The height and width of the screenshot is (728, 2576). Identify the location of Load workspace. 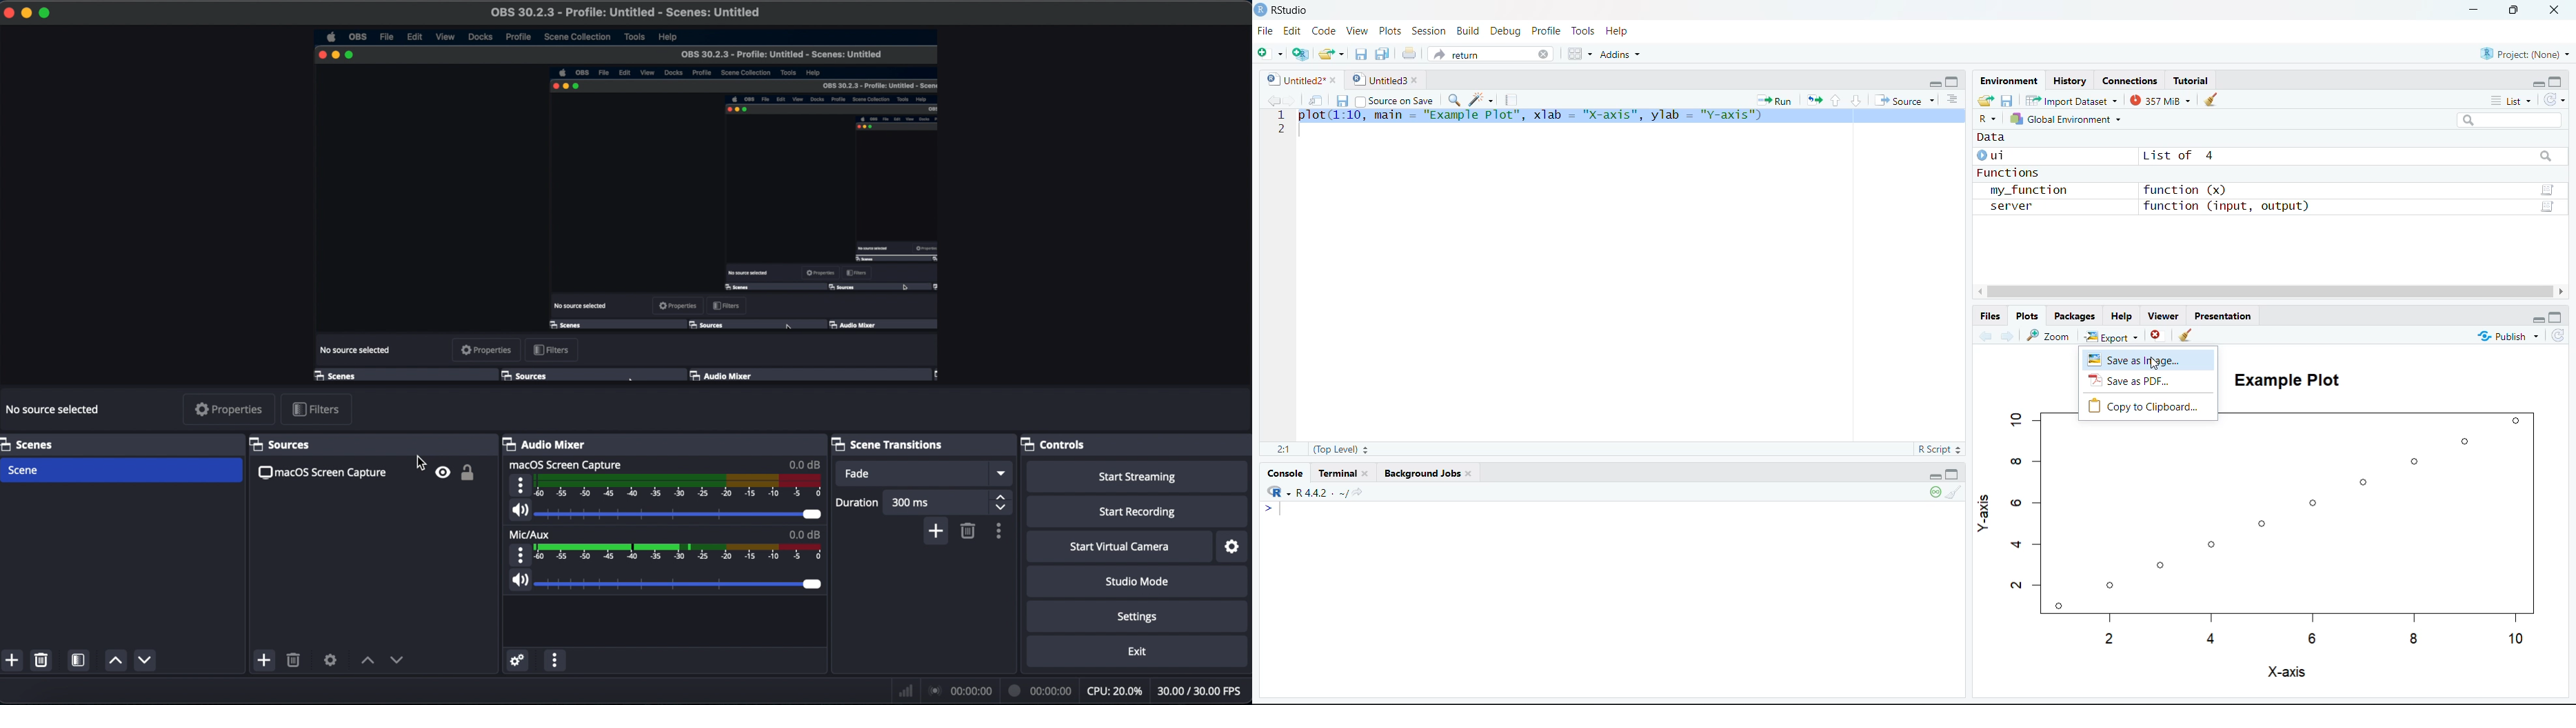
(1986, 100).